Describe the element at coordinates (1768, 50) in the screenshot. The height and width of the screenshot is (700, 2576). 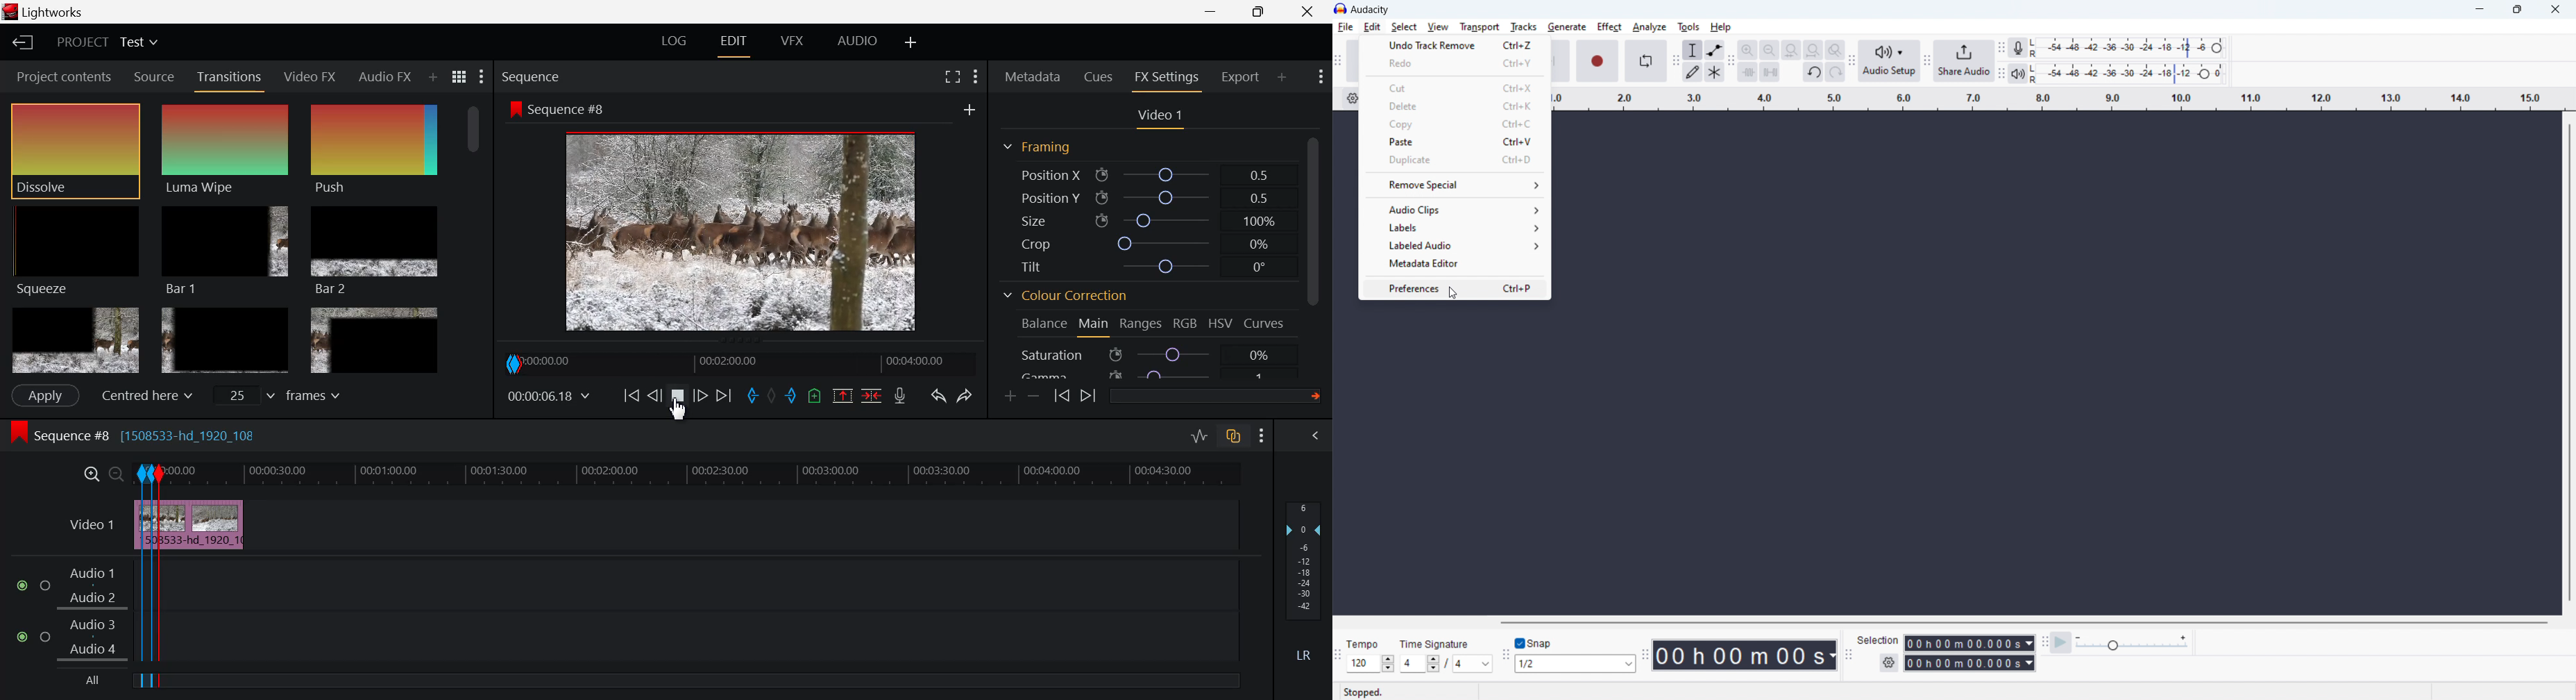
I see `zoom out` at that location.